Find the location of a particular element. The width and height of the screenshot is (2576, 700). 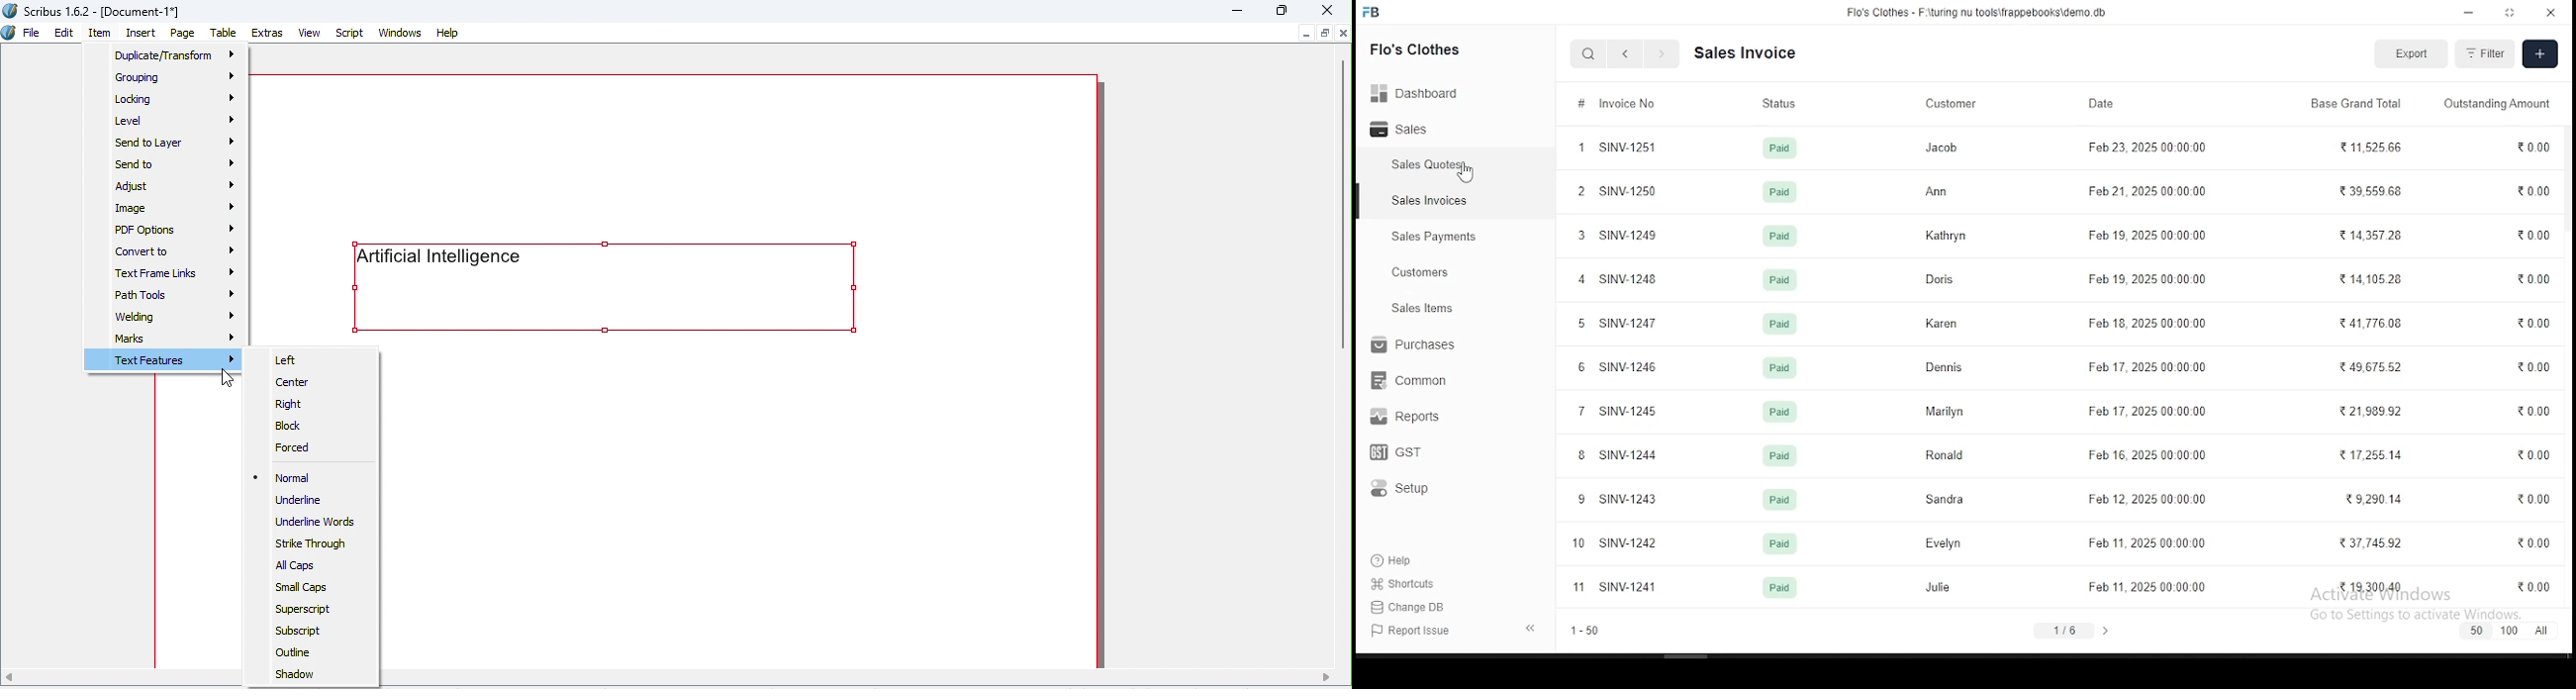

 41,776.08 is located at coordinates (2376, 321).